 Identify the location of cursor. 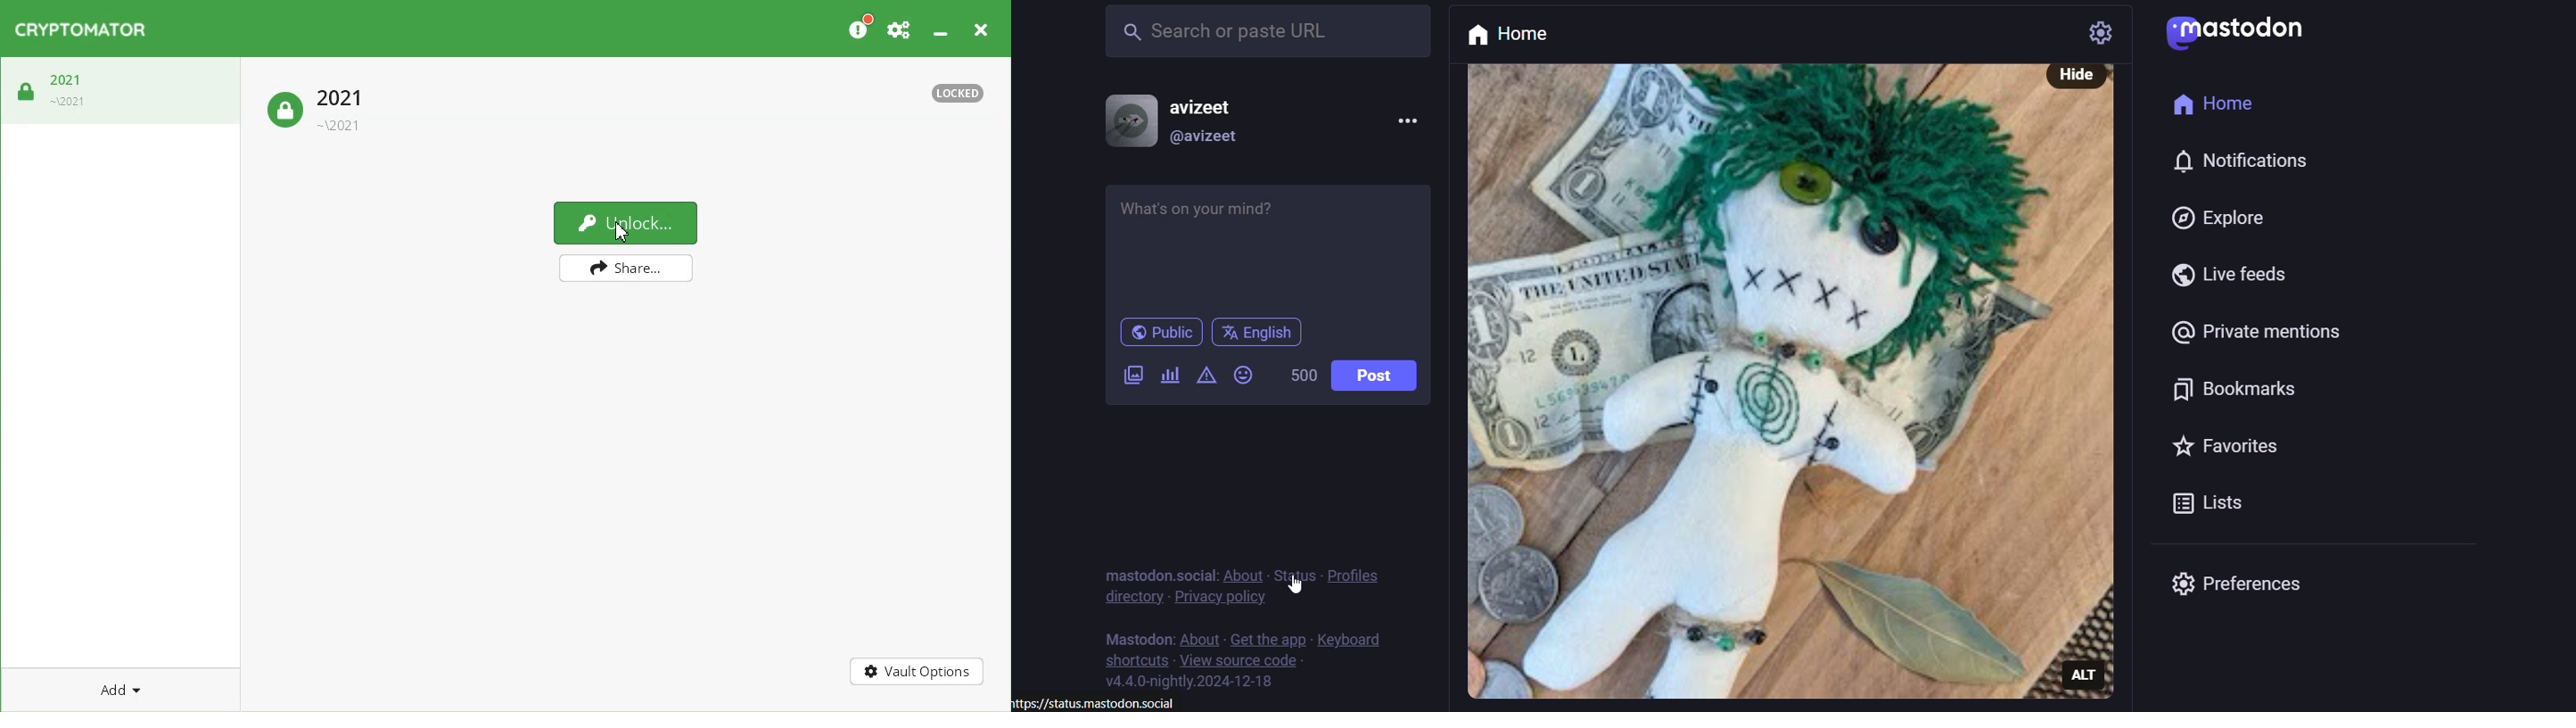
(1296, 585).